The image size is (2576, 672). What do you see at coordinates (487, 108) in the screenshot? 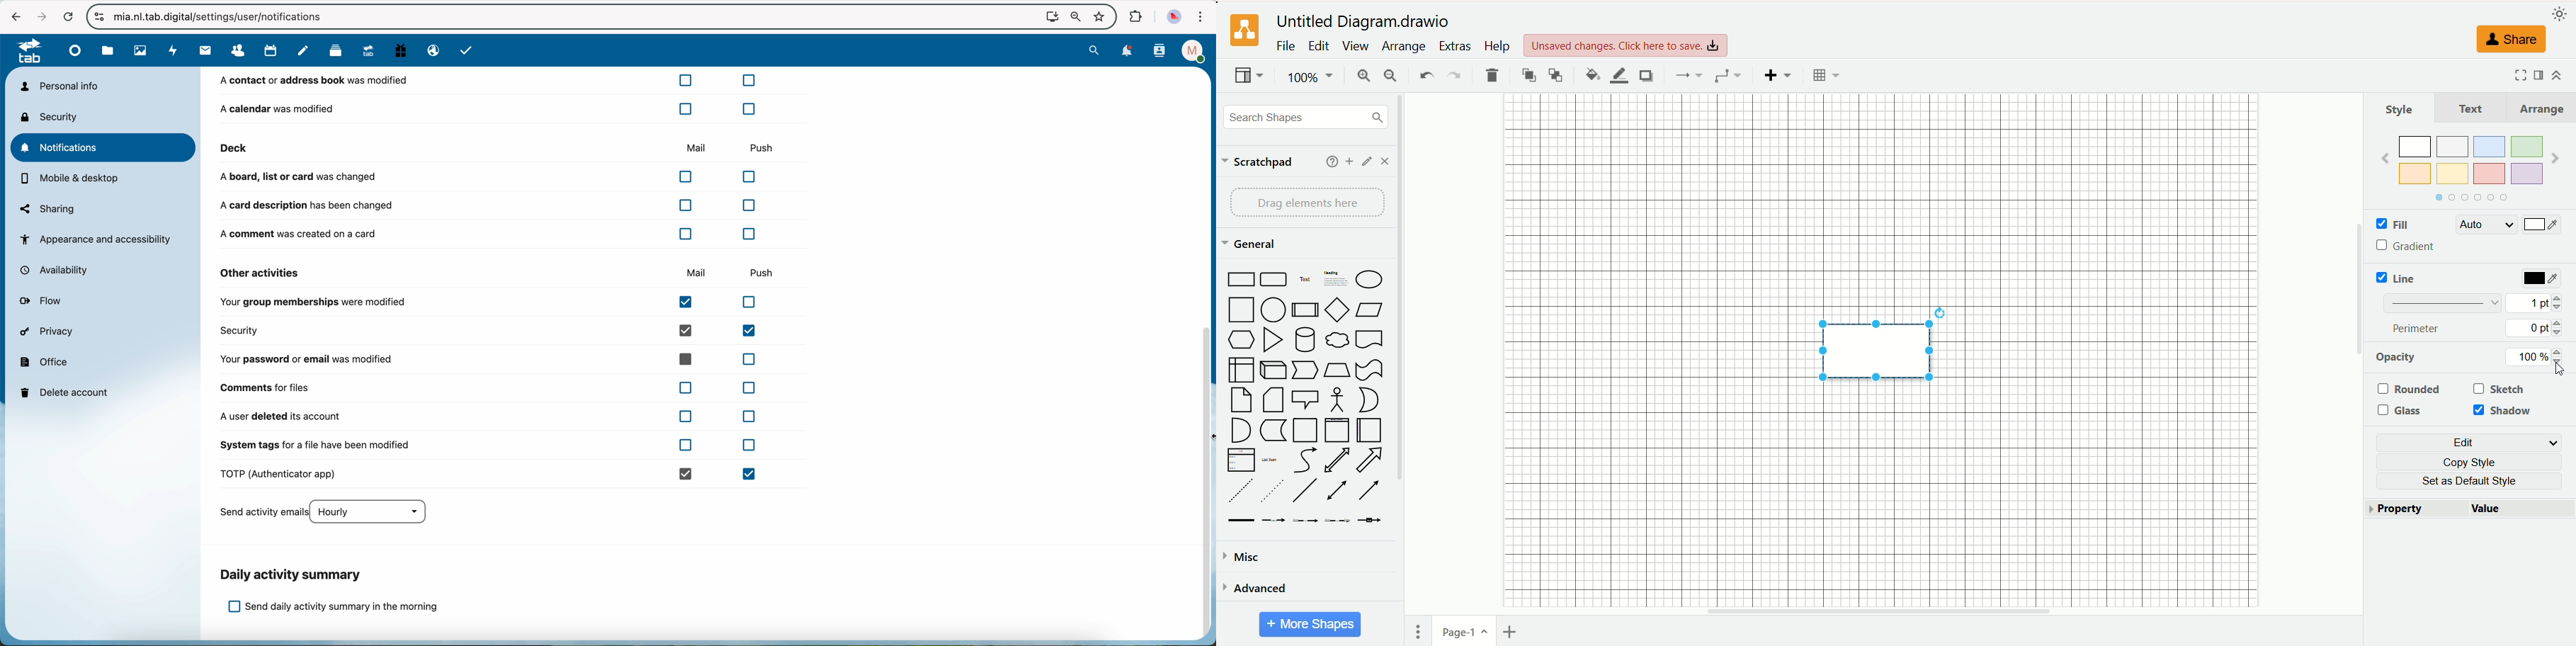
I see `a calendar was modified` at bounding box center [487, 108].